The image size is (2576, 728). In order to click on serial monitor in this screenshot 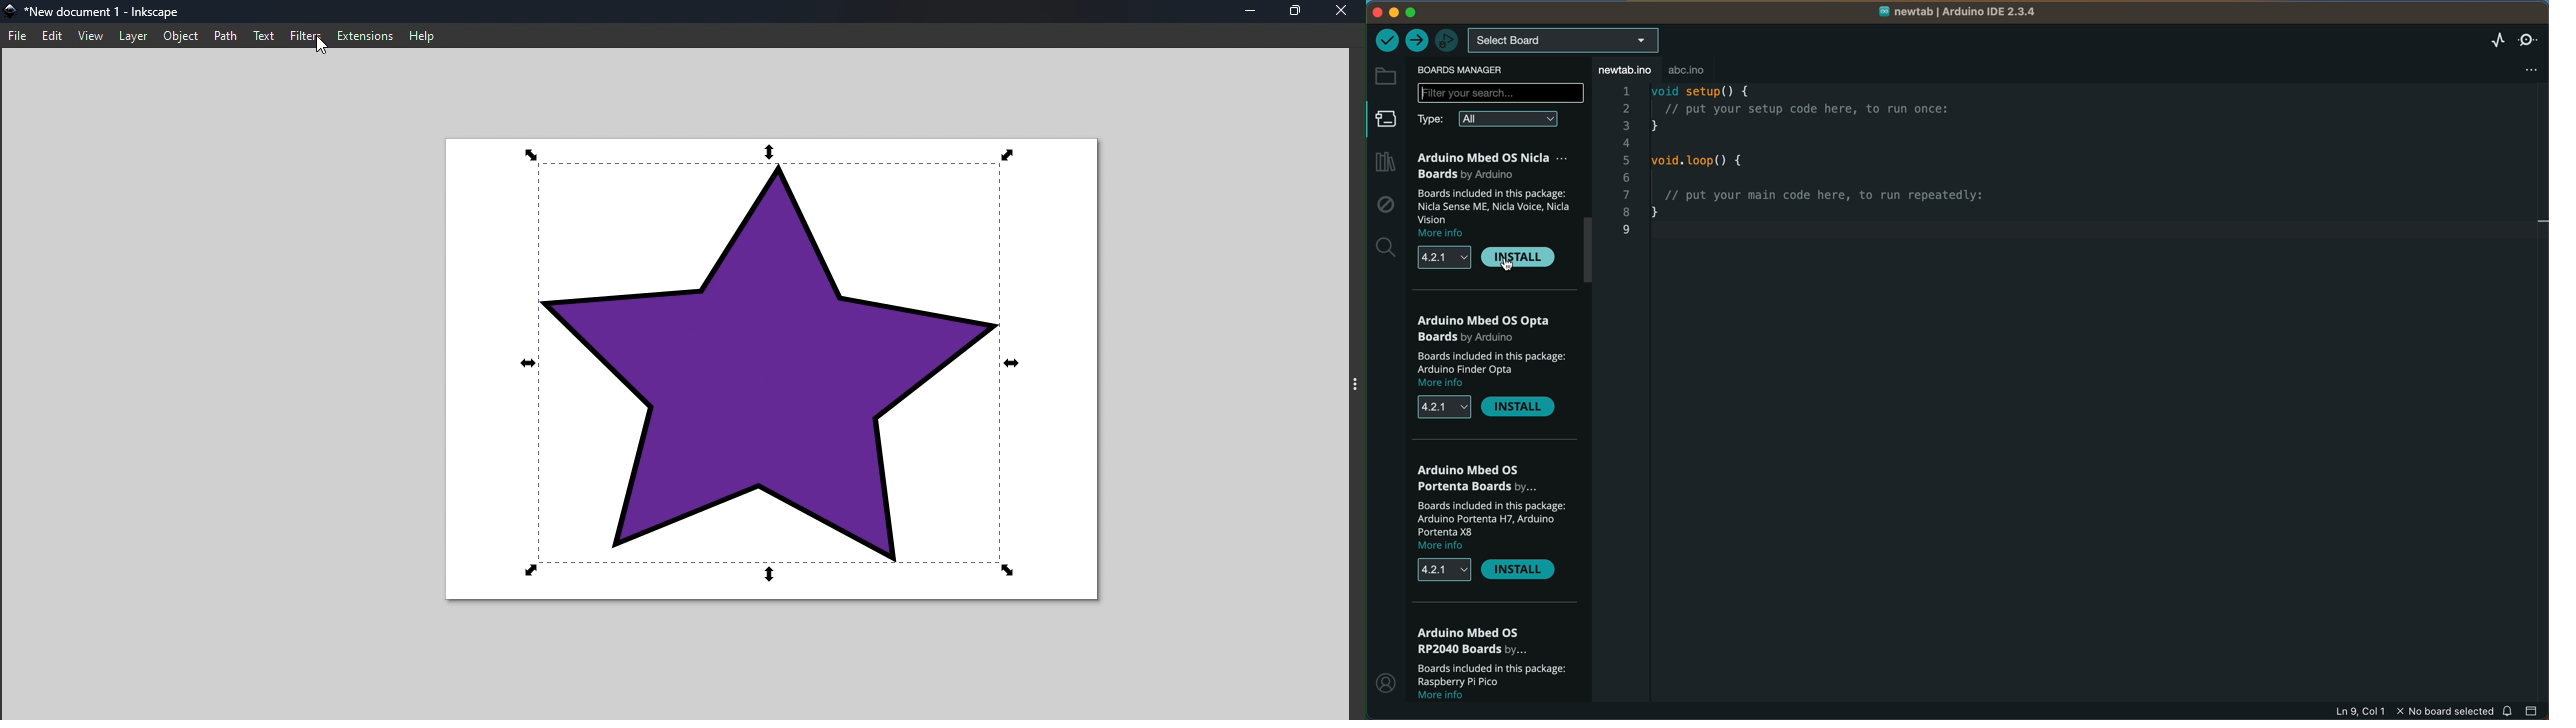, I will do `click(2529, 40)`.